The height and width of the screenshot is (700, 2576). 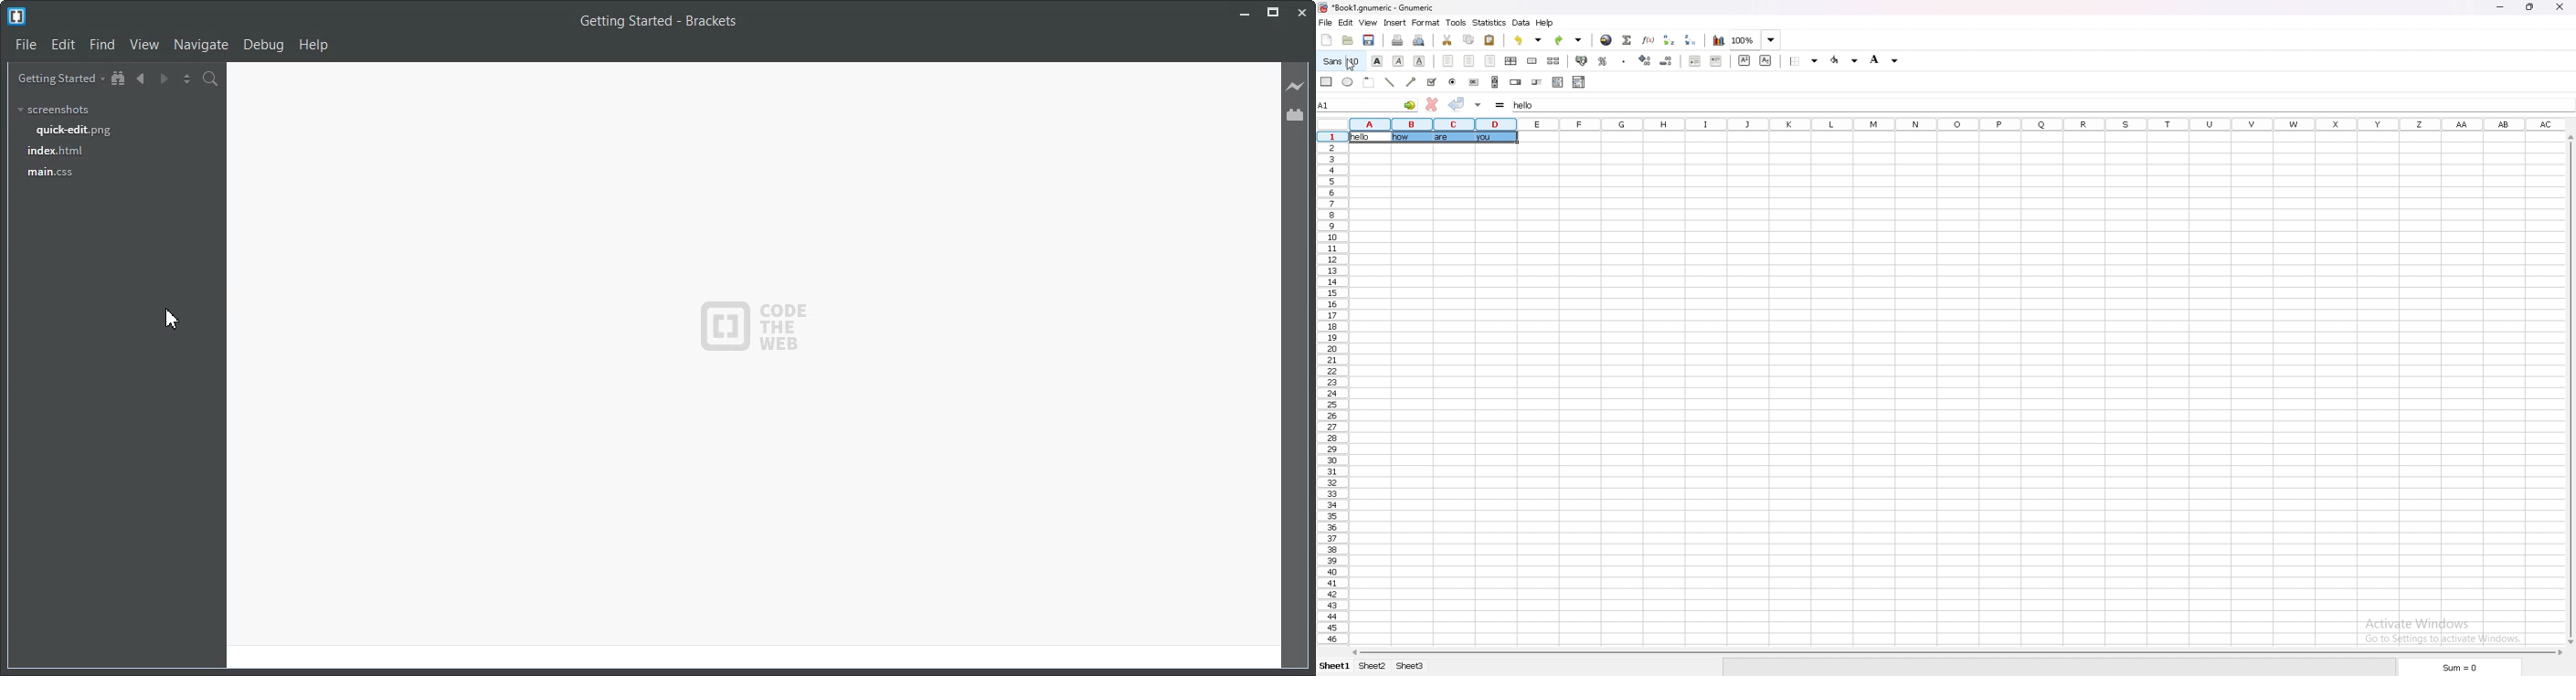 What do you see at coordinates (202, 46) in the screenshot?
I see `Navigate` at bounding box center [202, 46].